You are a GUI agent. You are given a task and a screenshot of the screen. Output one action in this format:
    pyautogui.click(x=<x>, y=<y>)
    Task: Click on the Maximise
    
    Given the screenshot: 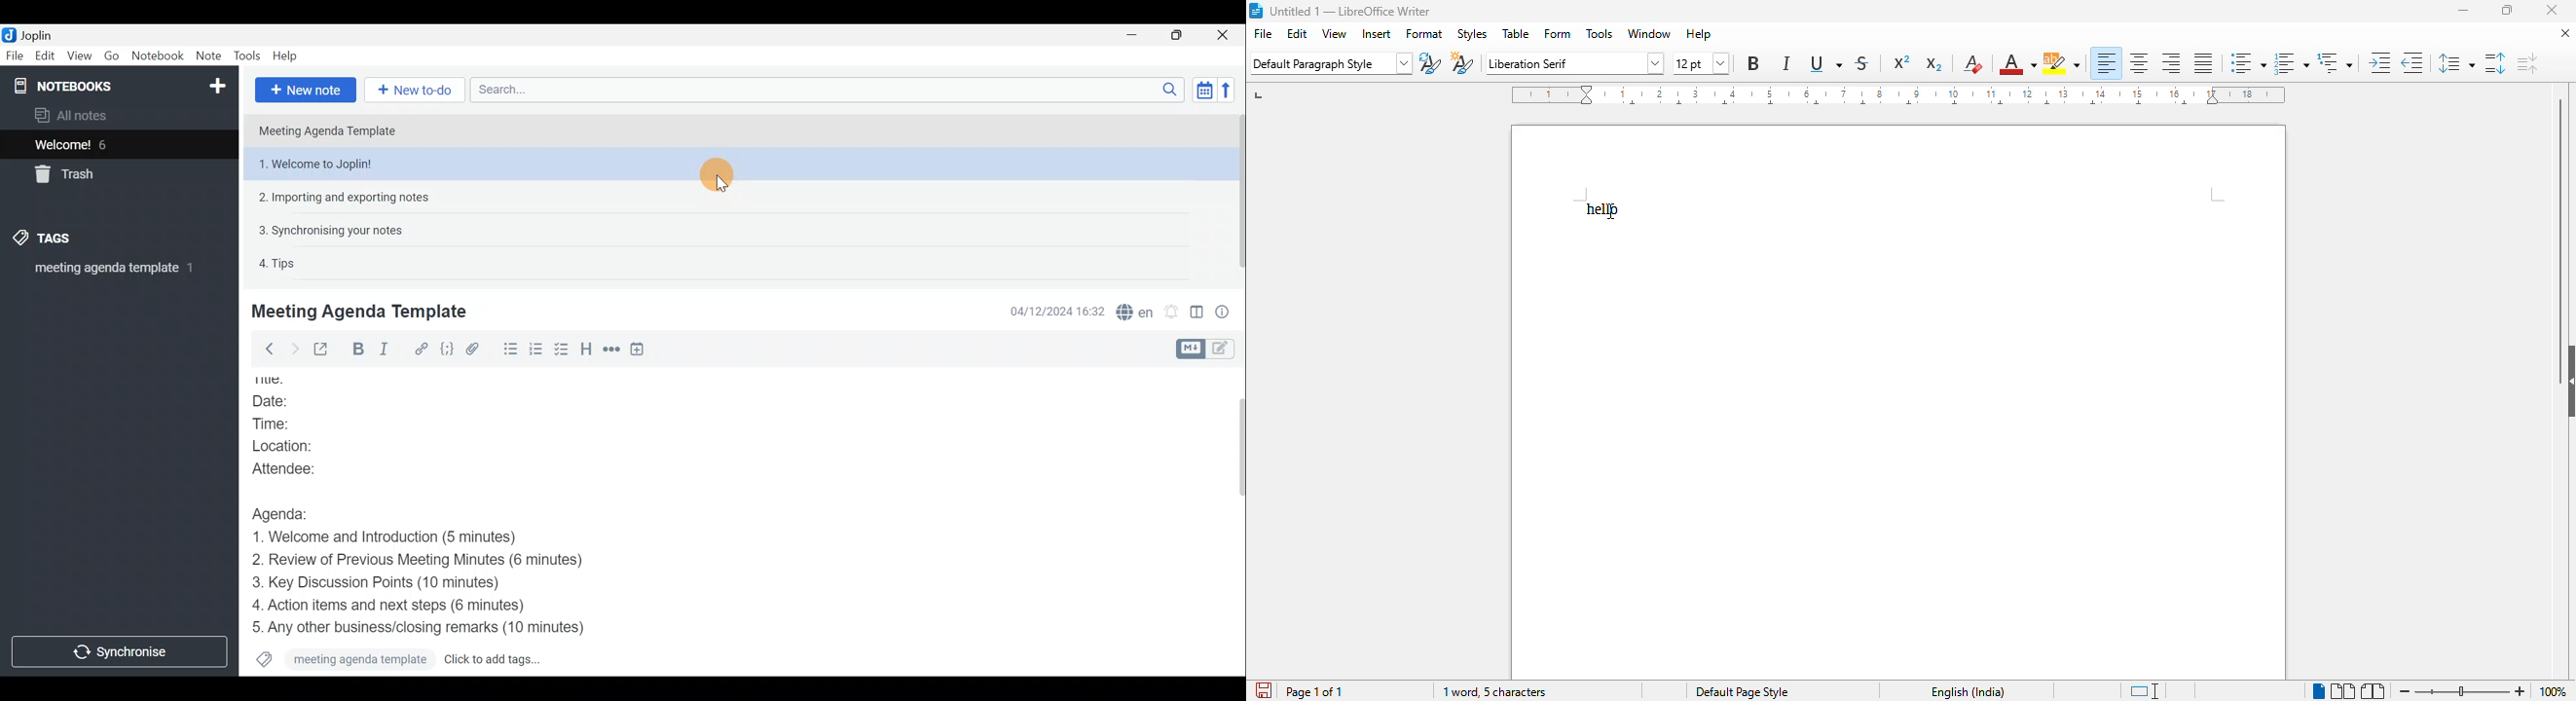 What is the action you would take?
    pyautogui.click(x=1177, y=36)
    